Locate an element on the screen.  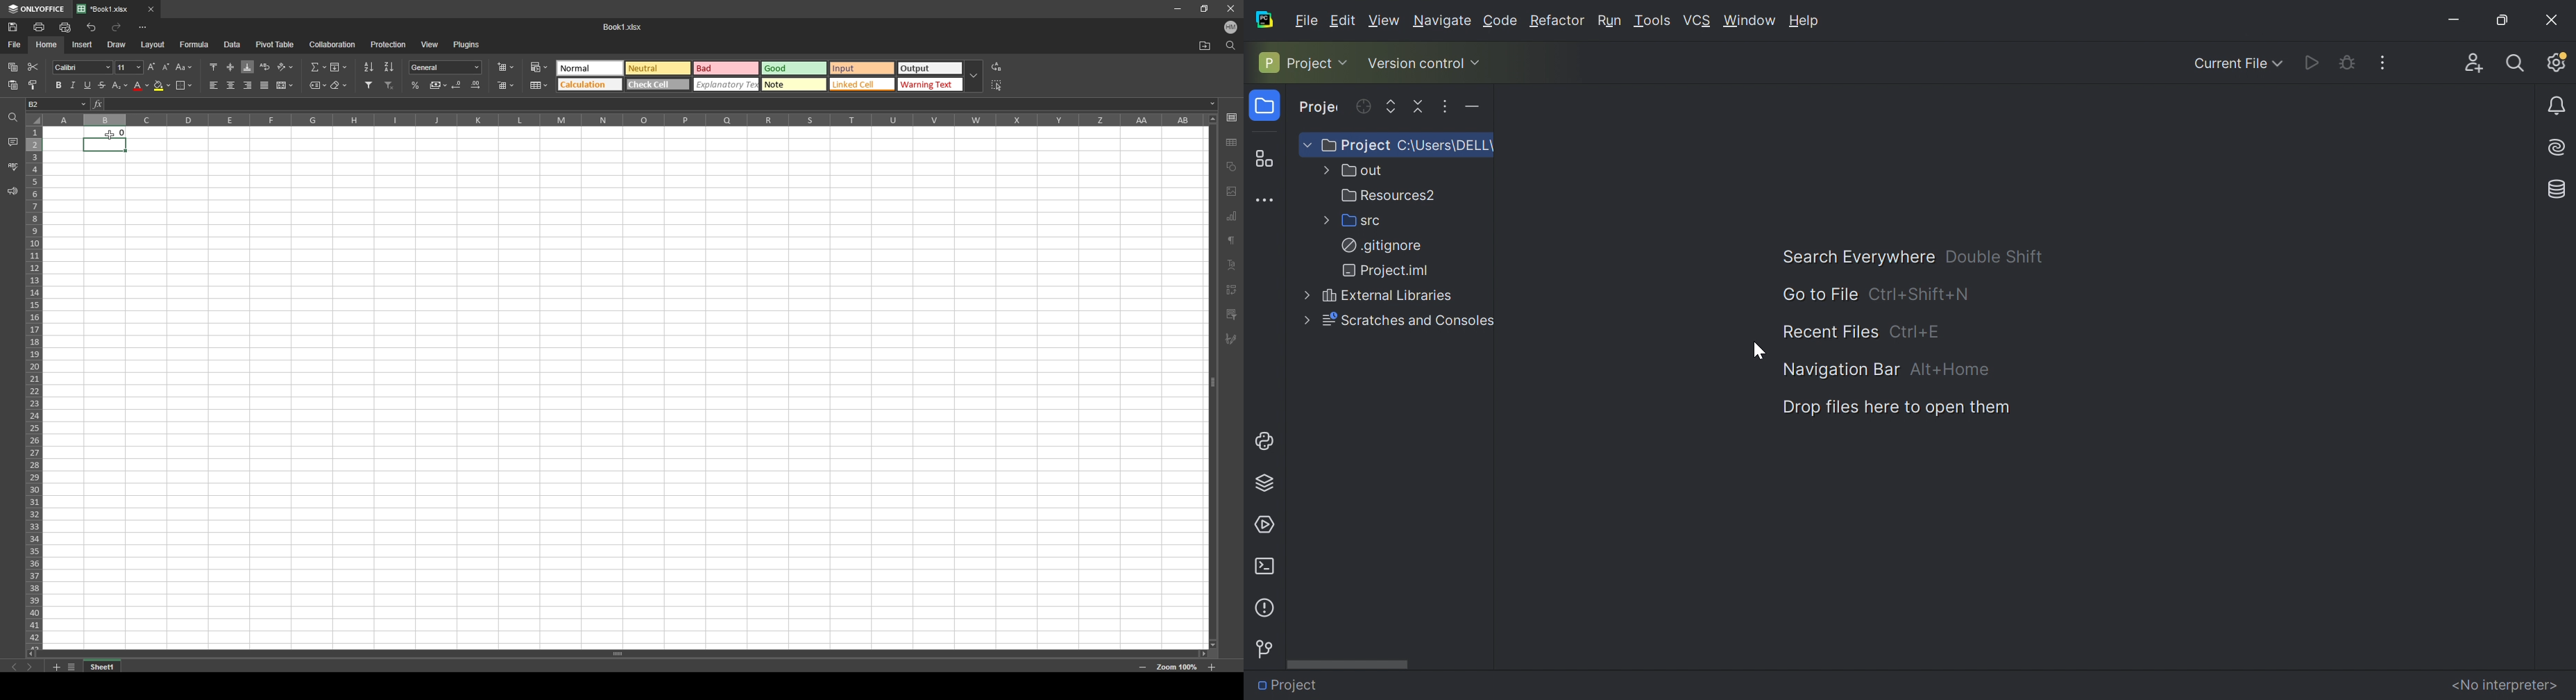
align middle is located at coordinates (231, 66).